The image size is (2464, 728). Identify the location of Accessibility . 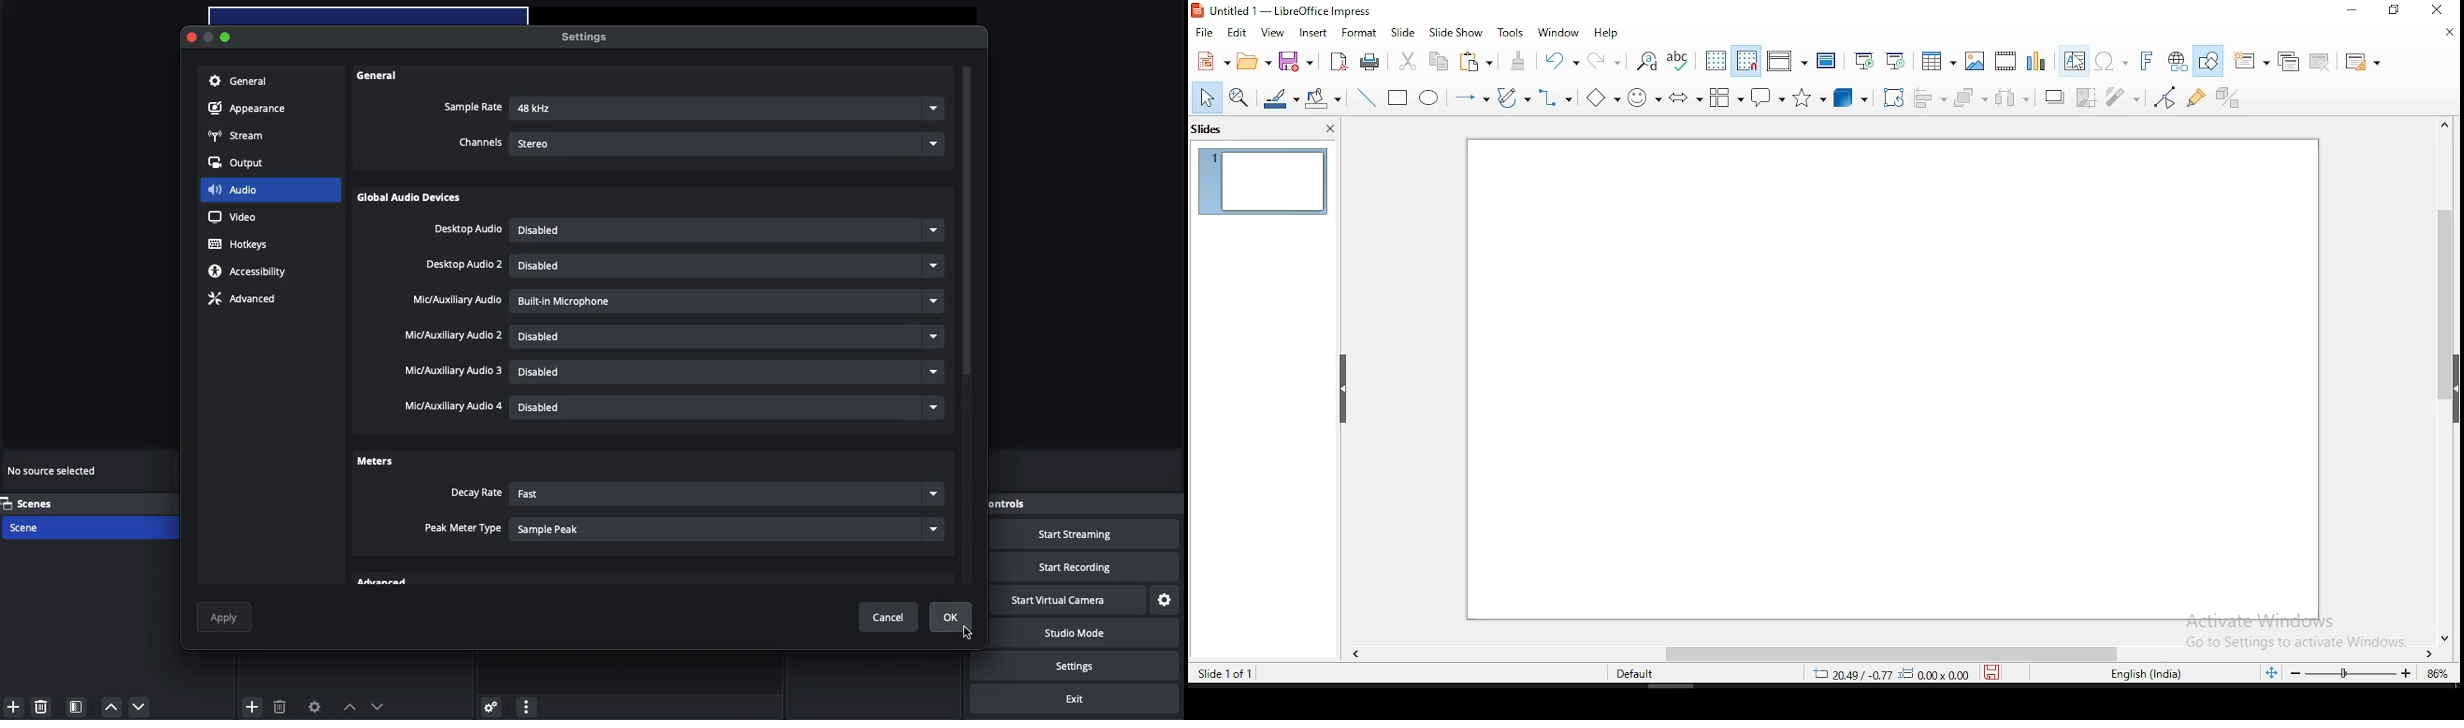
(250, 272).